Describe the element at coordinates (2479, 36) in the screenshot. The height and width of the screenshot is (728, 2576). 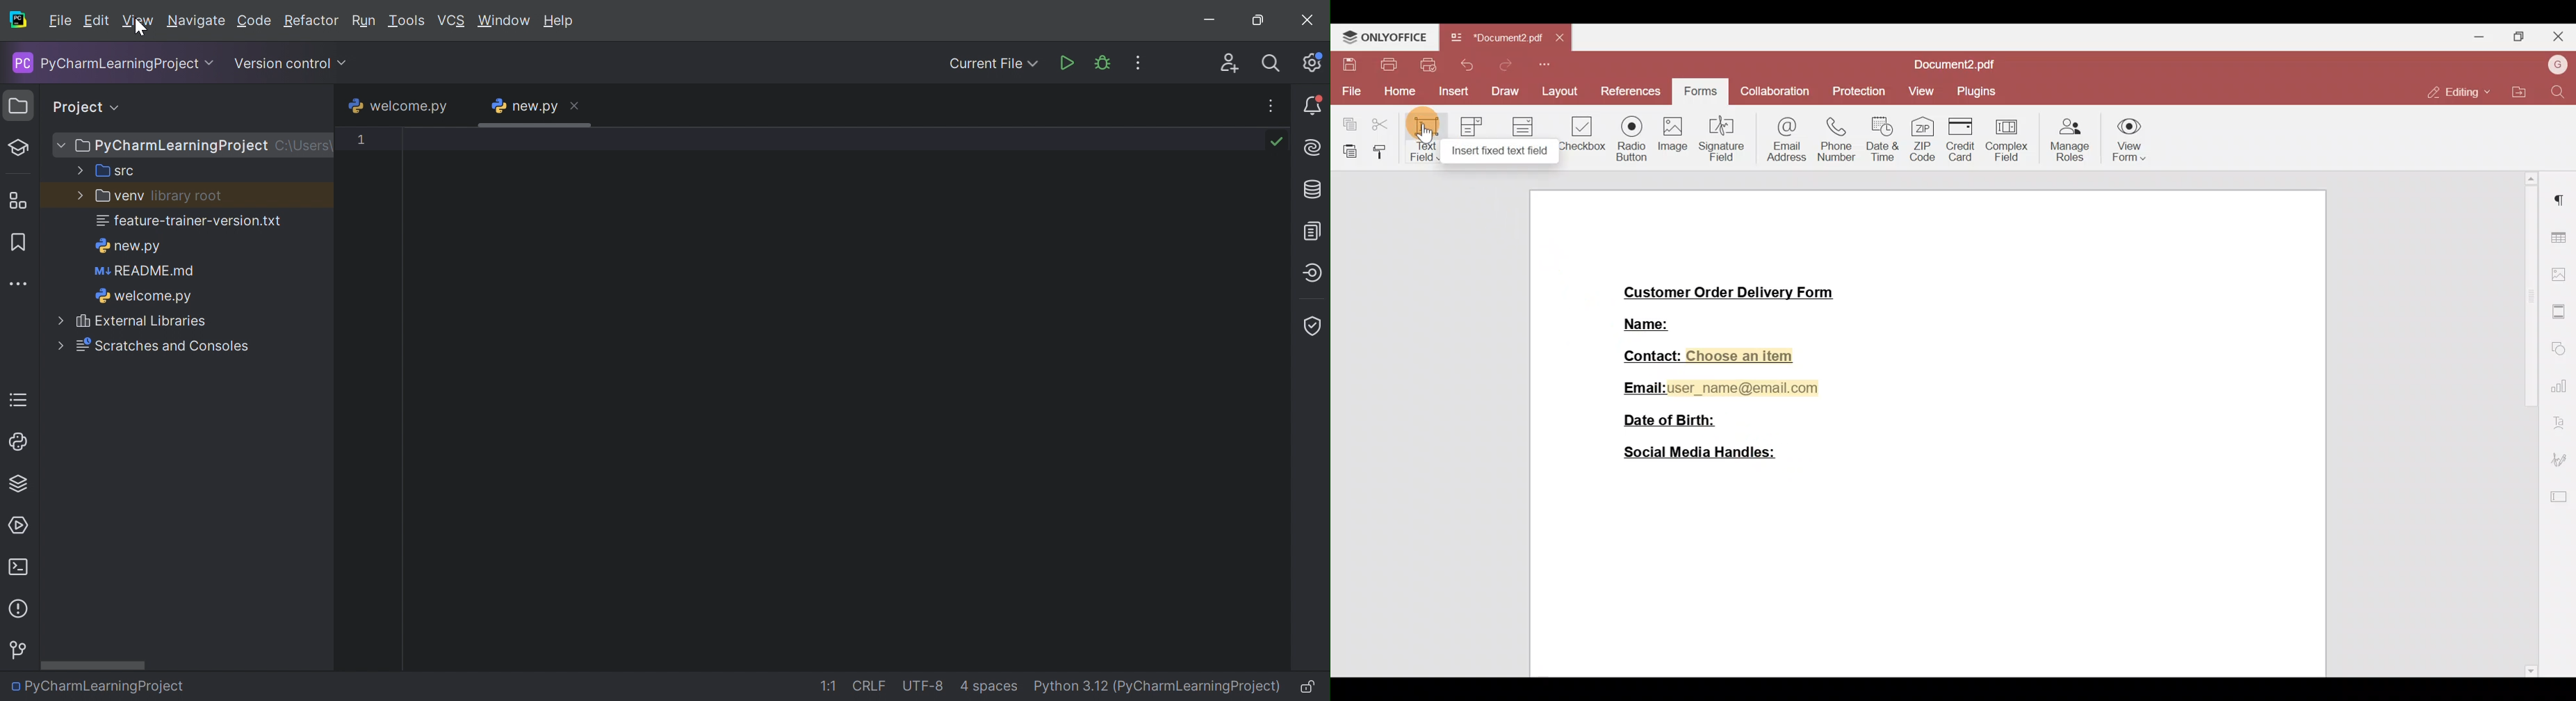
I see `Minimize` at that location.